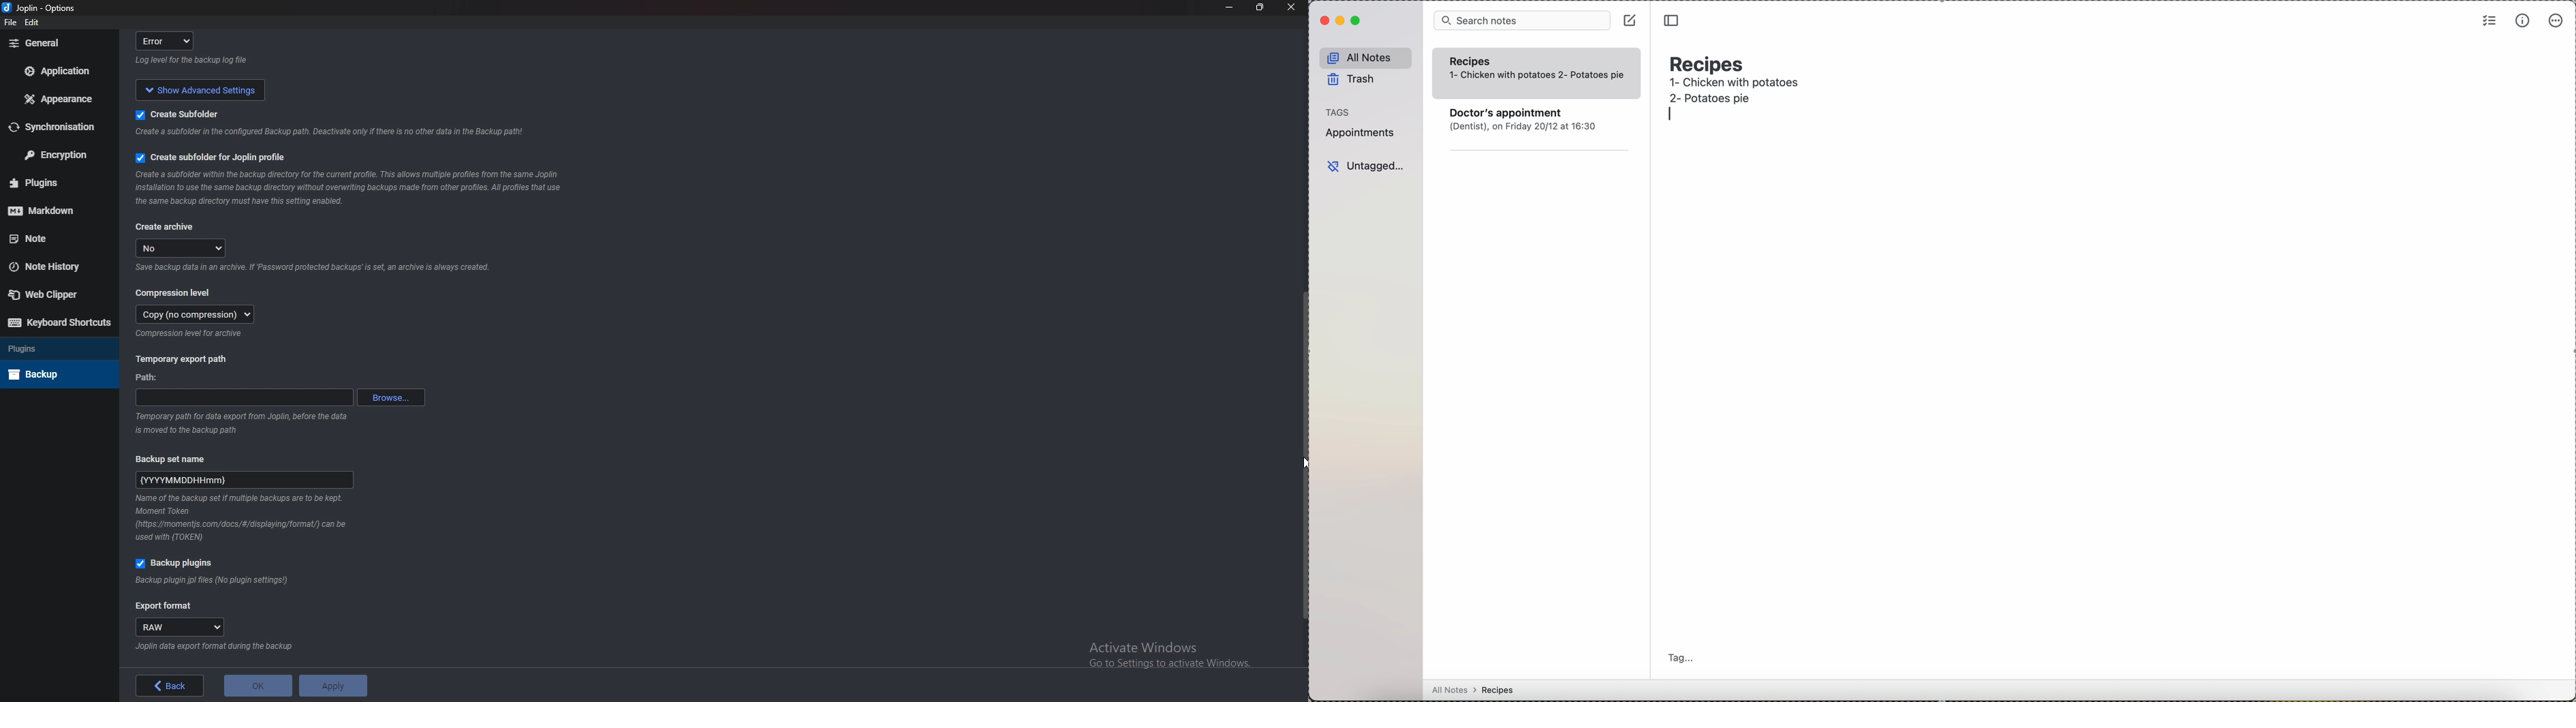  Describe the element at coordinates (59, 322) in the screenshot. I see `Keyboard shortcuts` at that location.